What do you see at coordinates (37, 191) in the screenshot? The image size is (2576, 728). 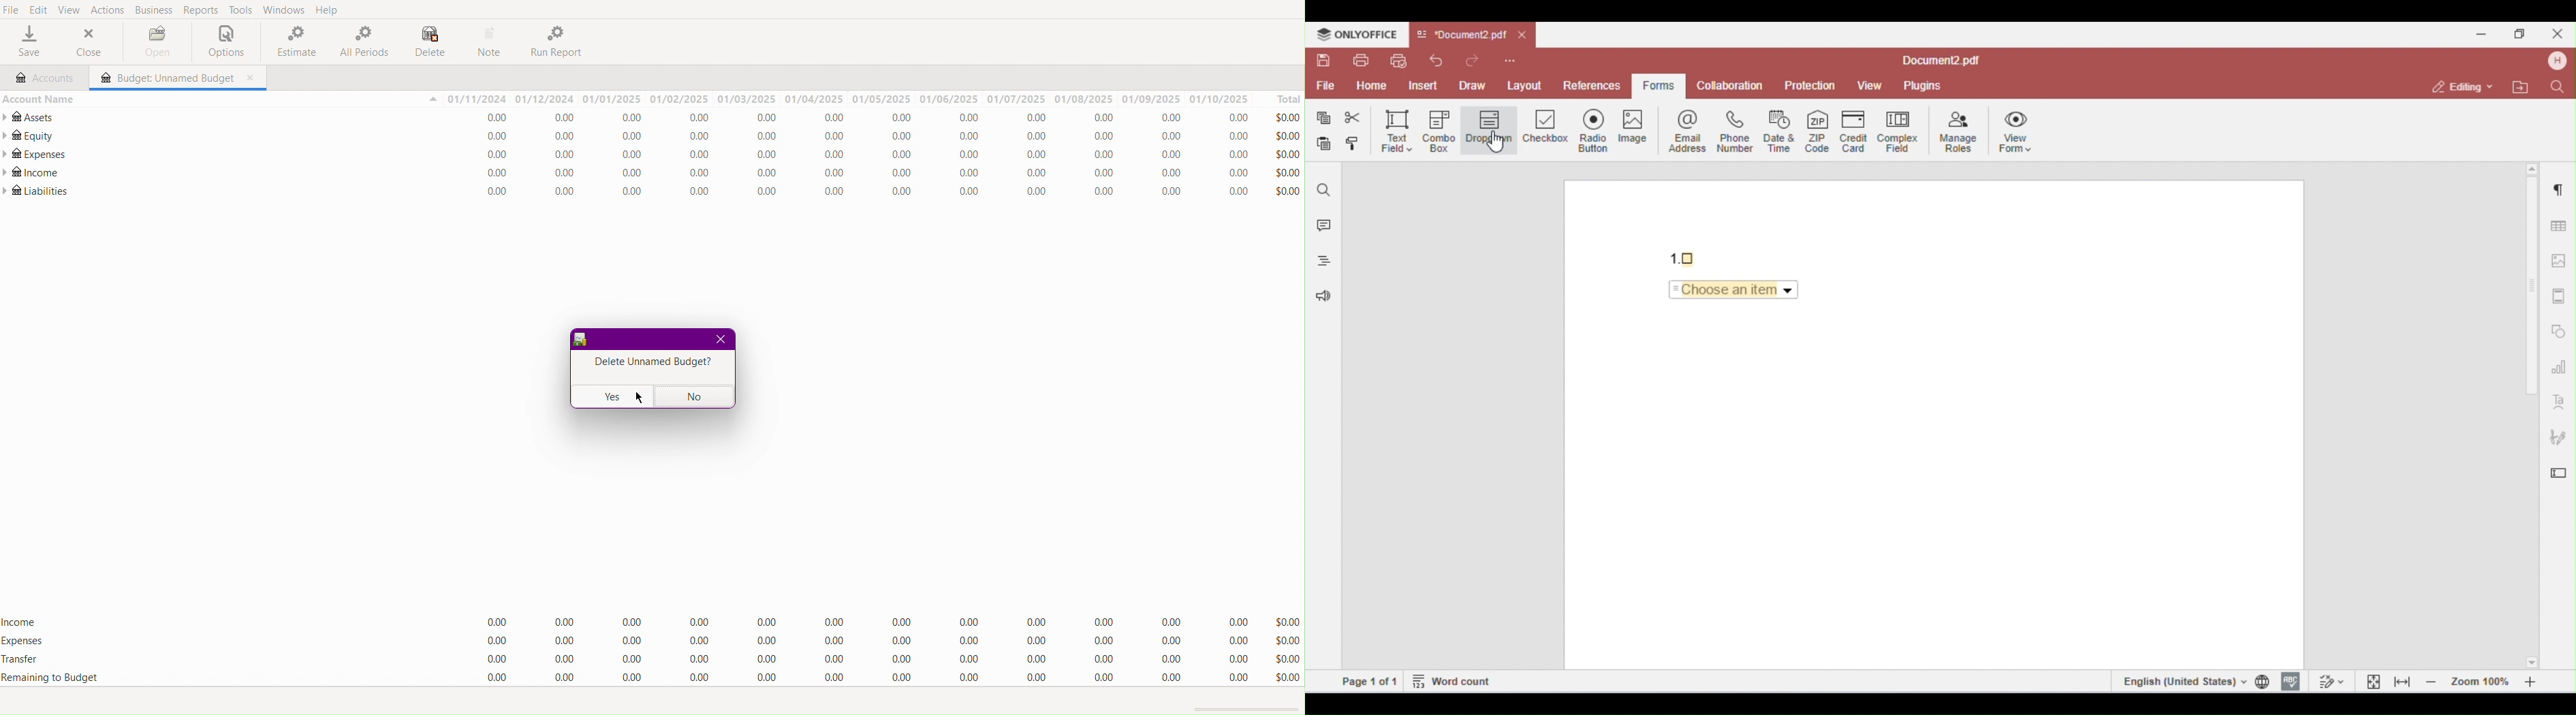 I see `Liabilities` at bounding box center [37, 191].